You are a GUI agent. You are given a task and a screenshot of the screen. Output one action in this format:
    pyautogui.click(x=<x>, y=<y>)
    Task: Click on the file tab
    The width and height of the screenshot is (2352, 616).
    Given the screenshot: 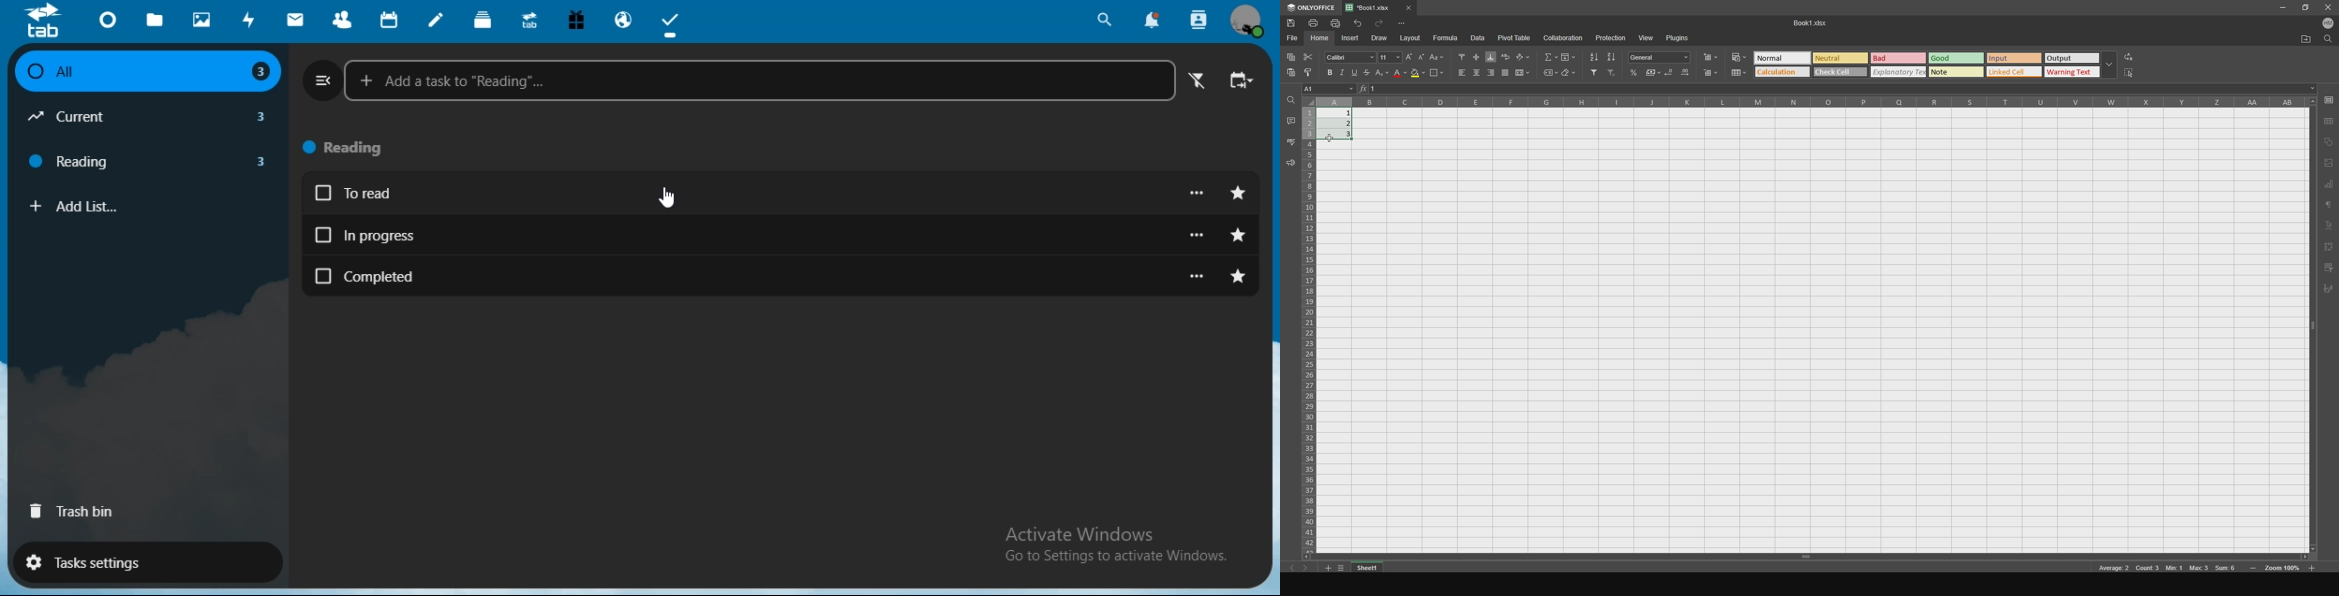 What is the action you would take?
    pyautogui.click(x=1392, y=7)
    